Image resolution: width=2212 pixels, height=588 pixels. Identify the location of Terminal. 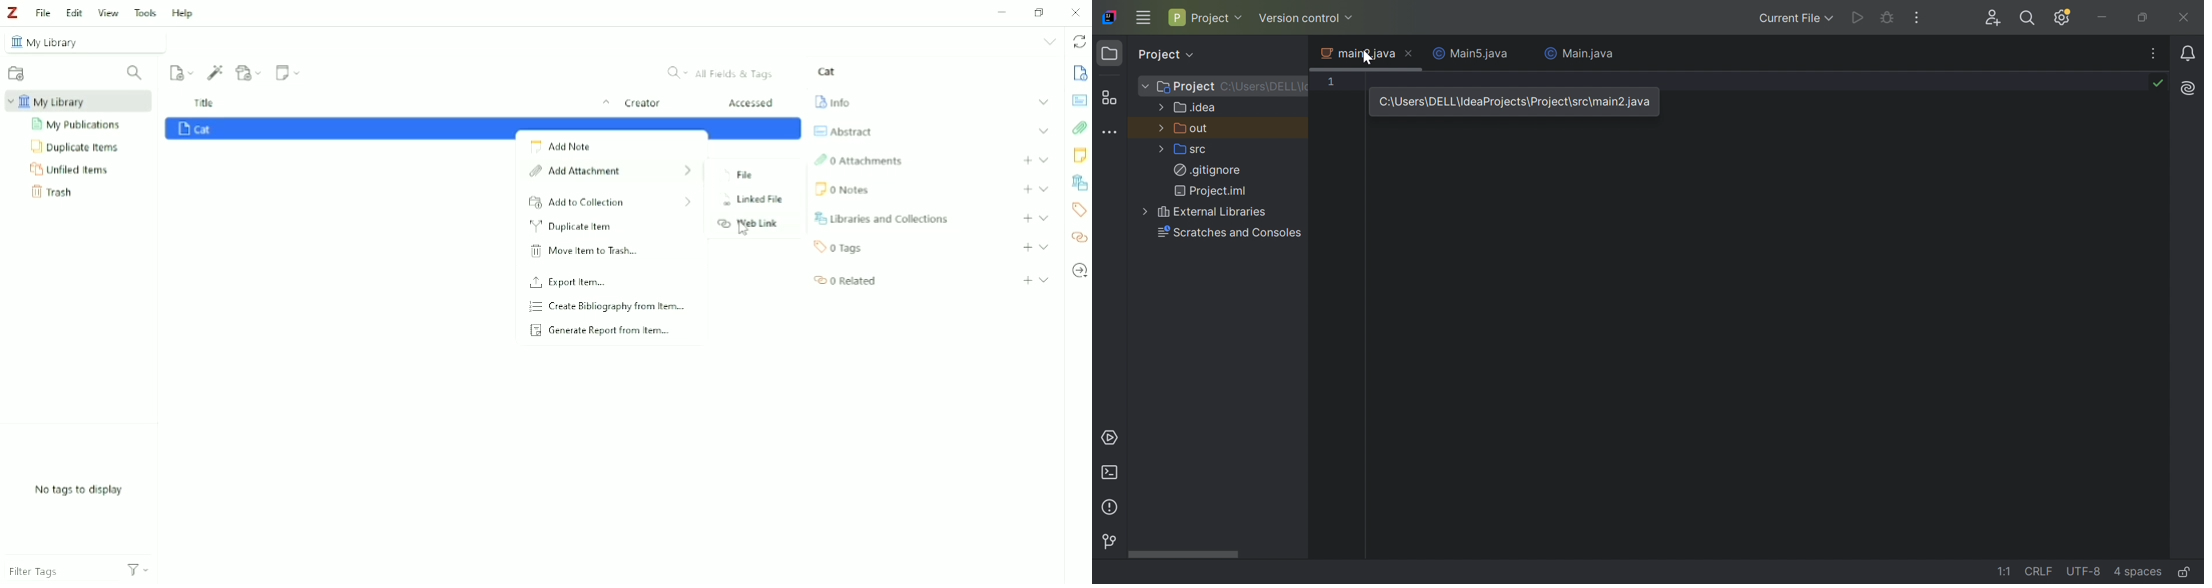
(1108, 473).